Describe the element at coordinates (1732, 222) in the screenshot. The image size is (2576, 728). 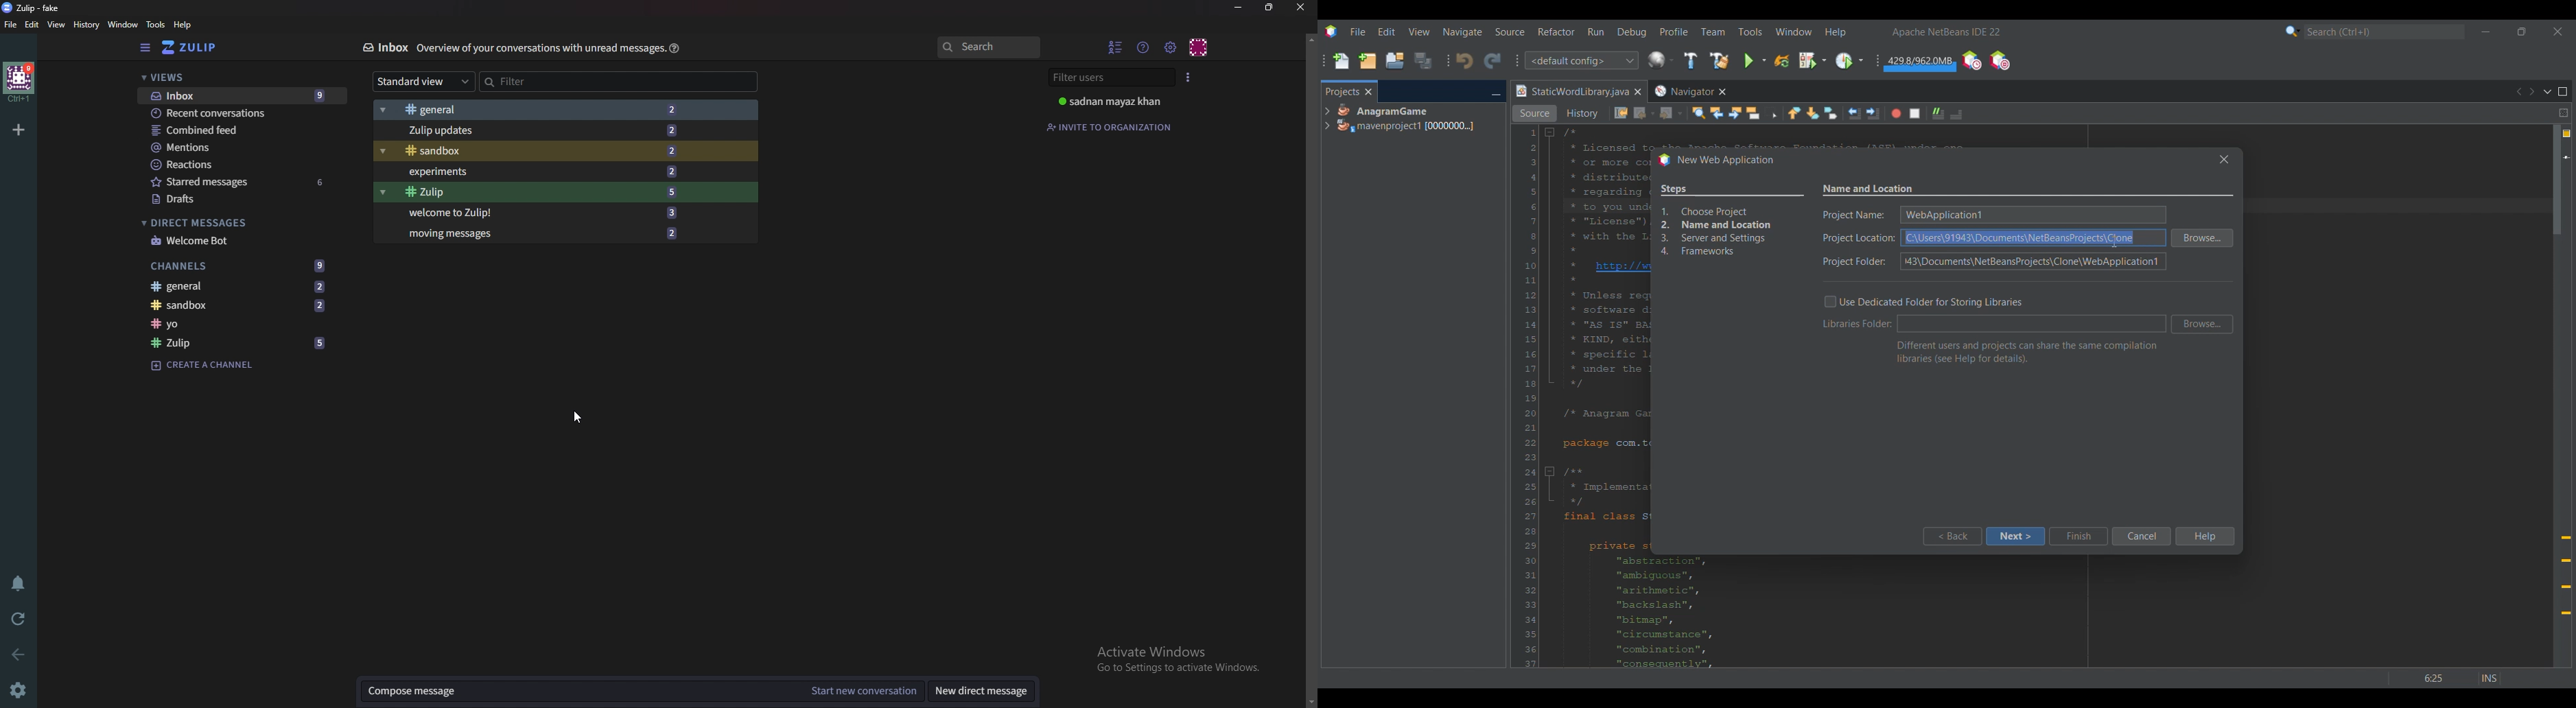
I see `Overview of process changed` at that location.